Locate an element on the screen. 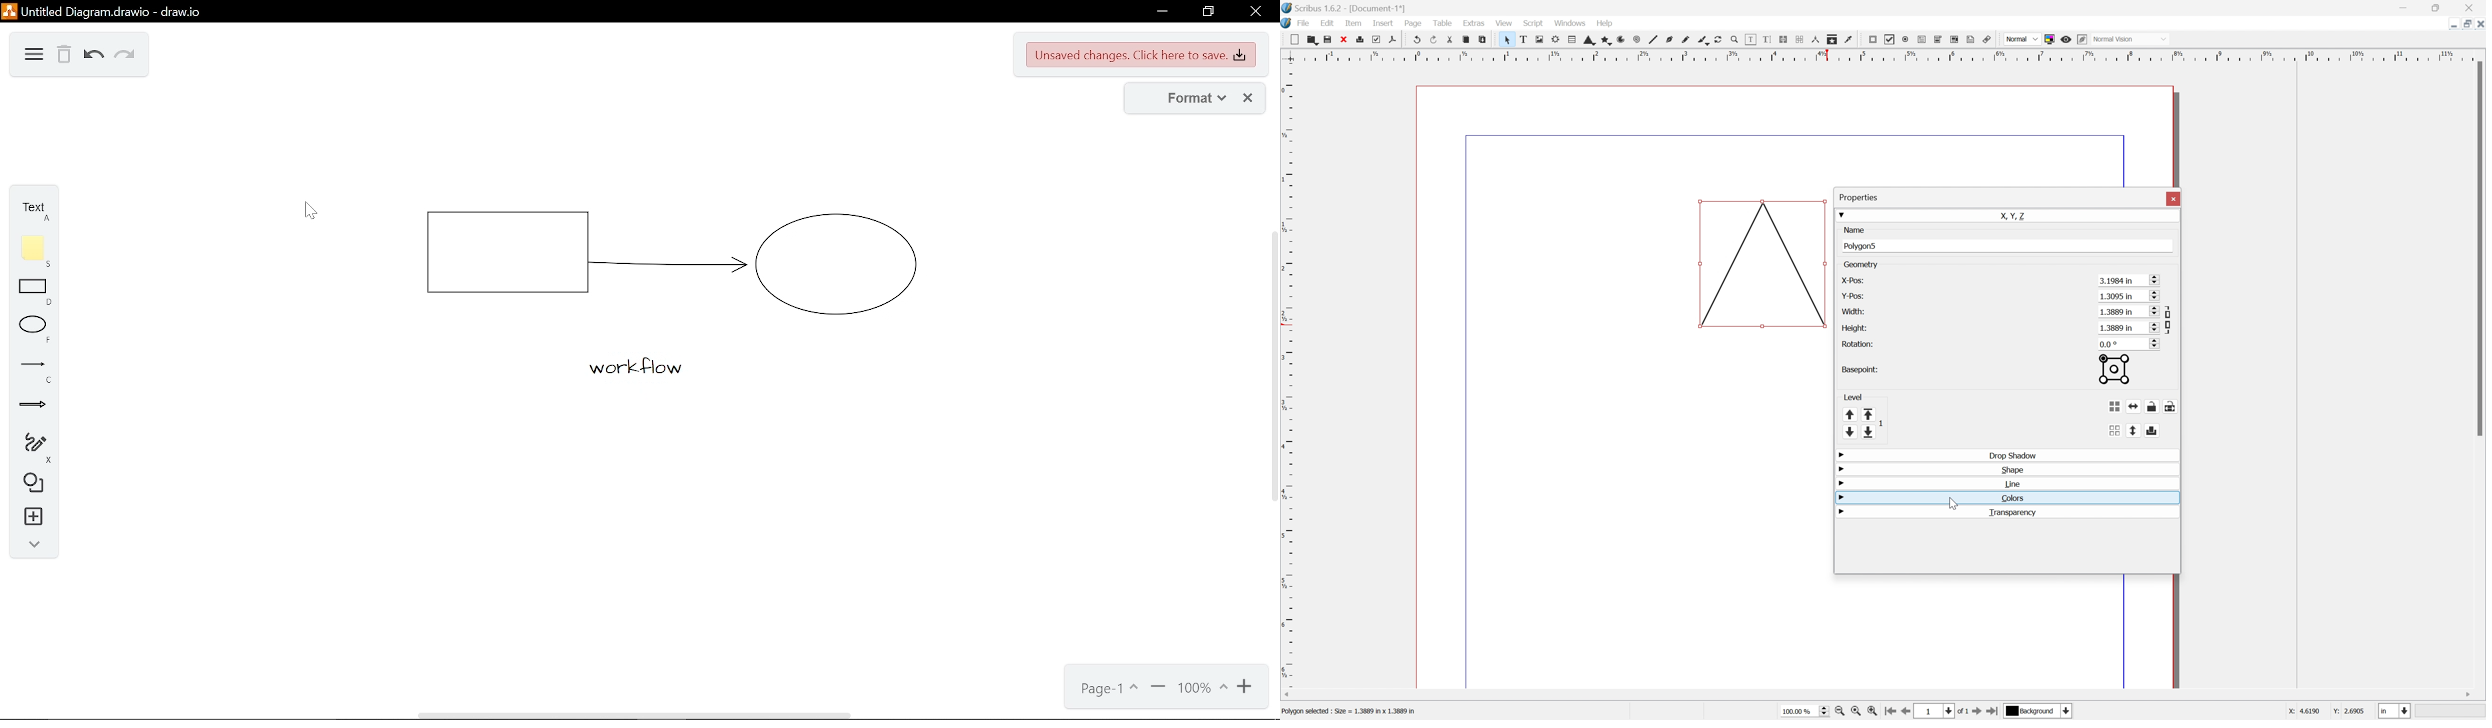 The width and height of the screenshot is (2492, 728). Y: 1.3254 is located at coordinates (2348, 712).